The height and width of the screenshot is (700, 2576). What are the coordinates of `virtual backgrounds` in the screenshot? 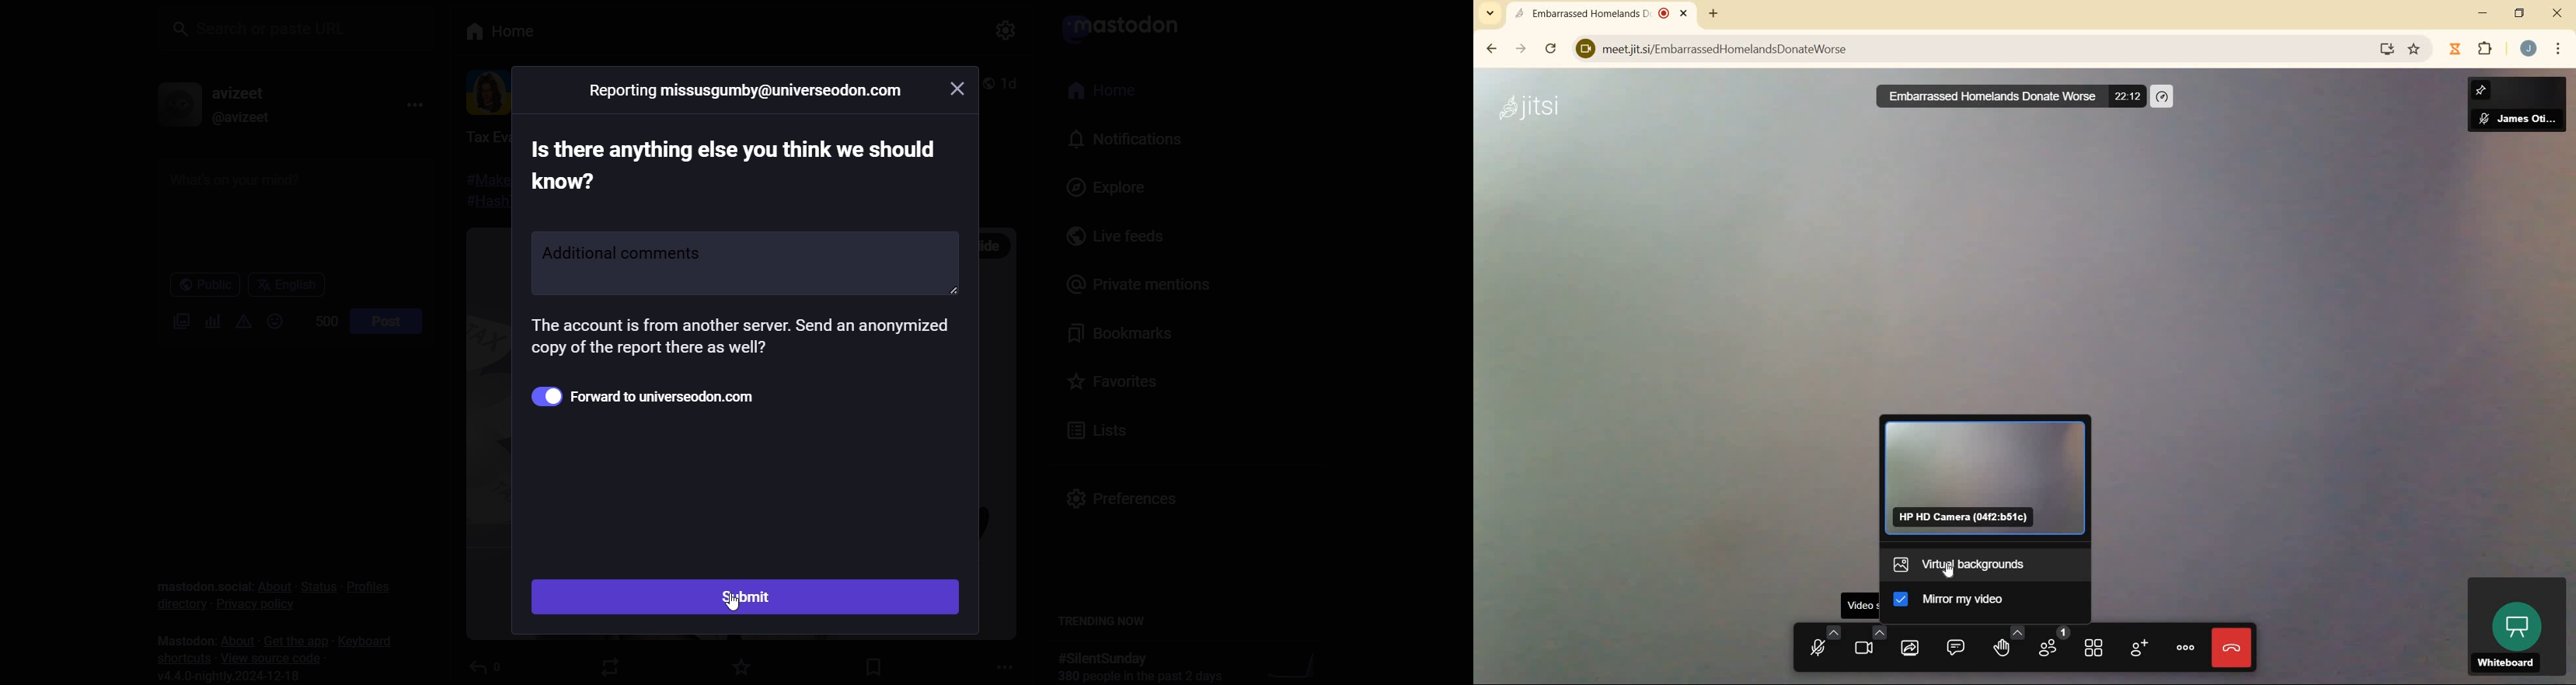 It's located at (1977, 563).